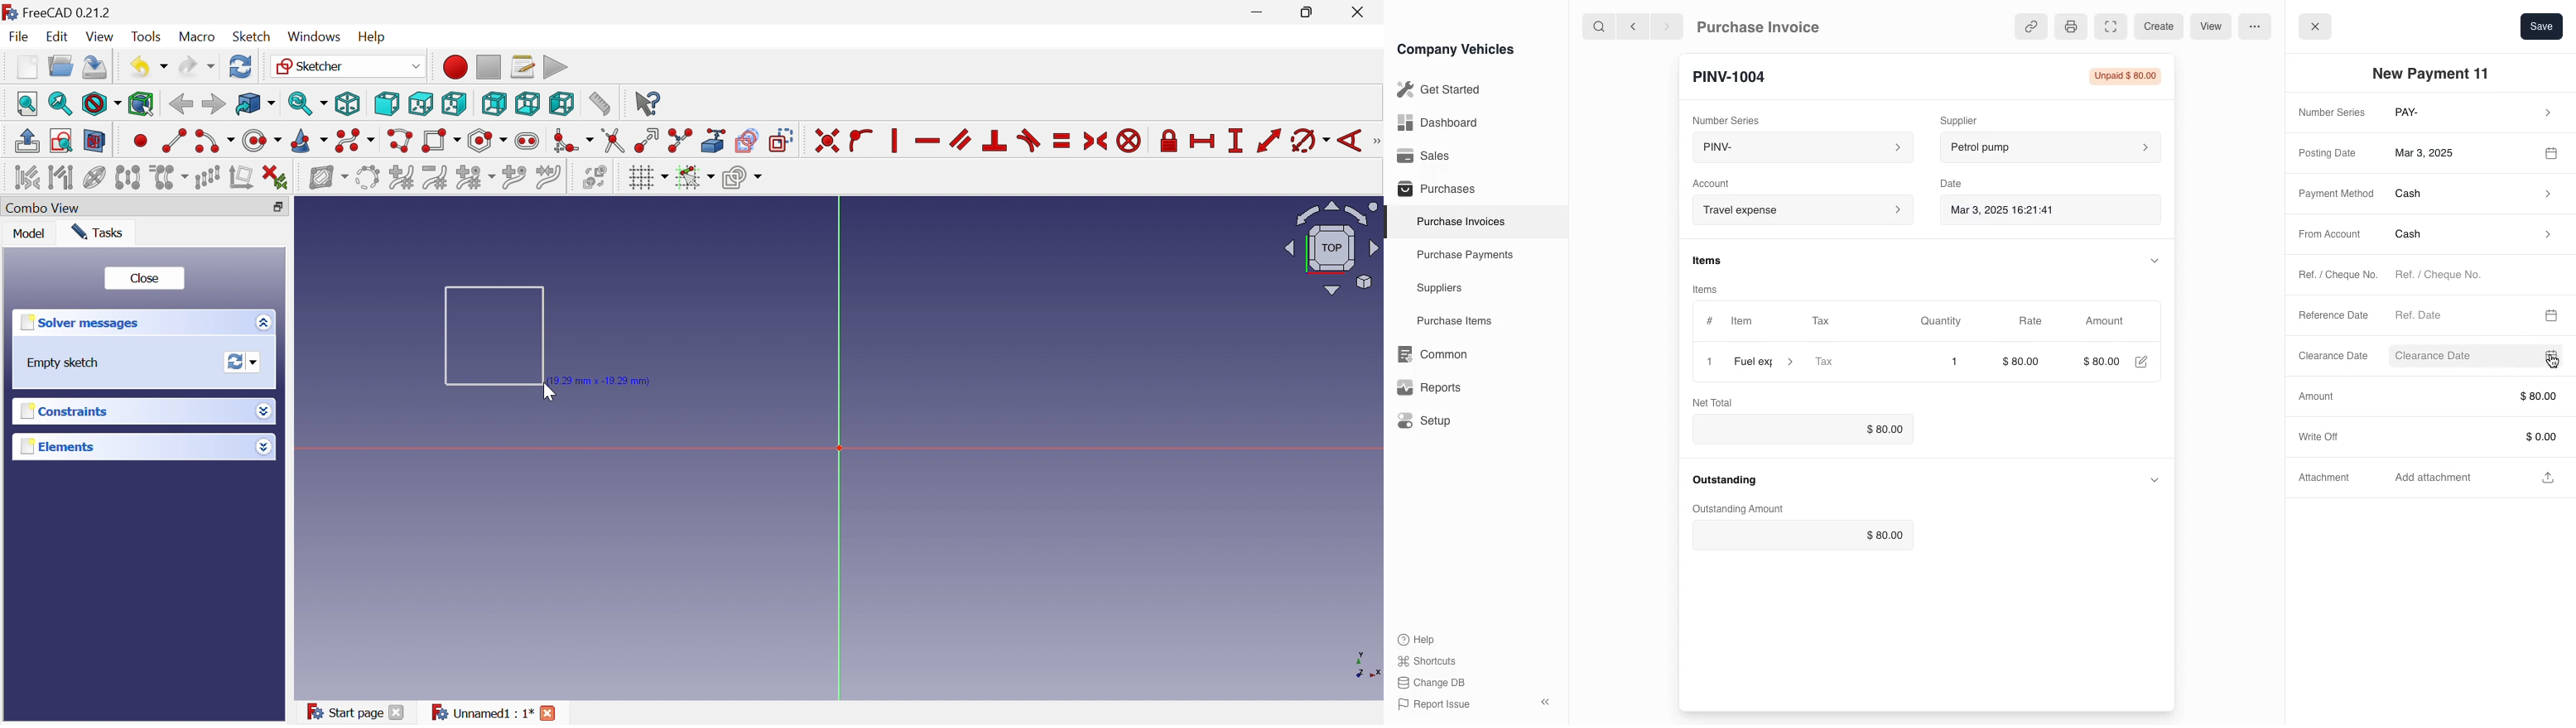  I want to click on Close, so click(397, 712).